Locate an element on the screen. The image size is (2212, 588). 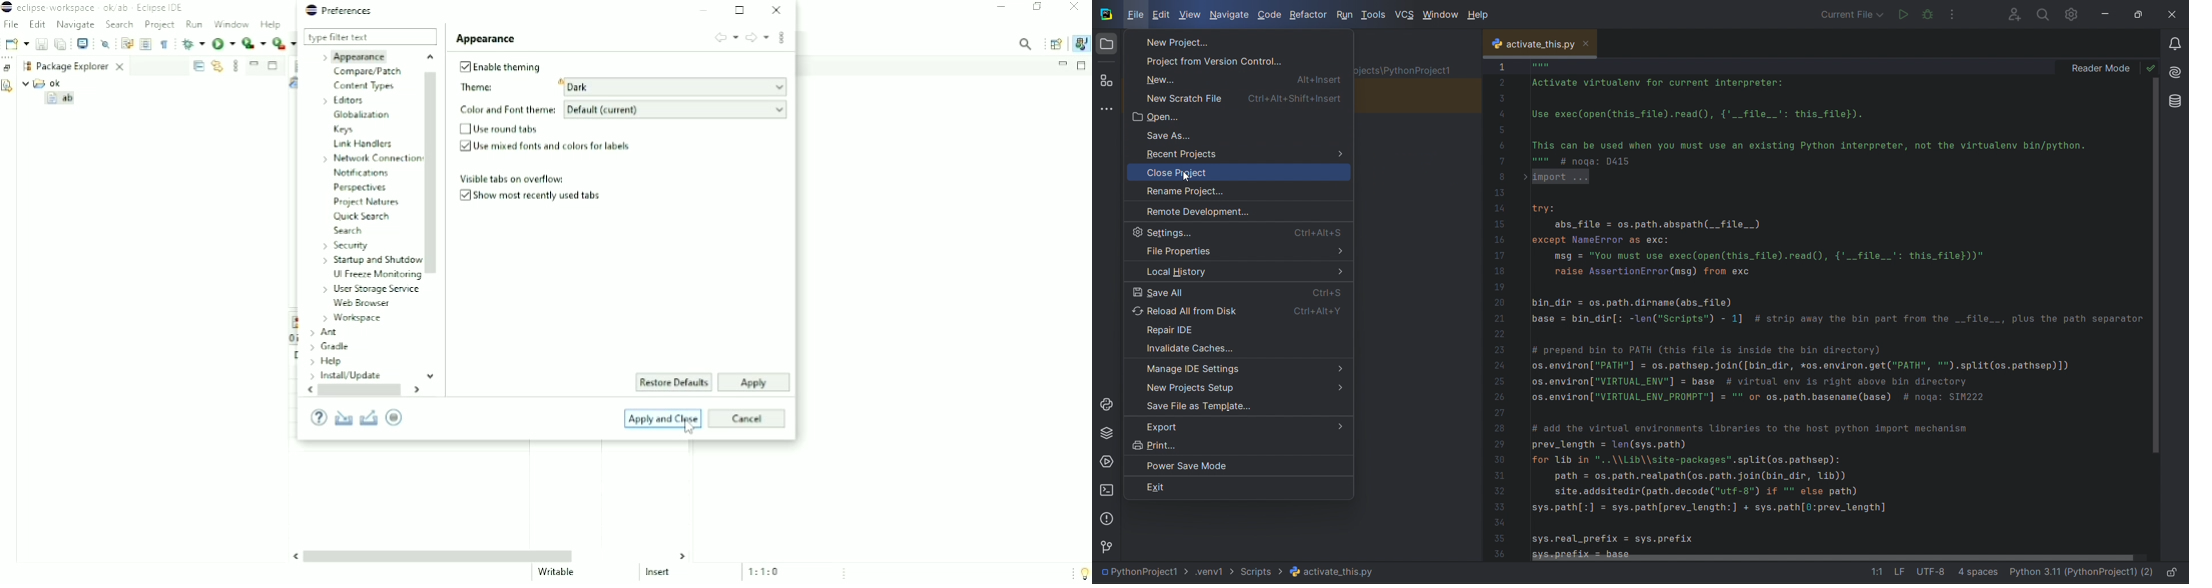
Tip is located at coordinates (1080, 572).